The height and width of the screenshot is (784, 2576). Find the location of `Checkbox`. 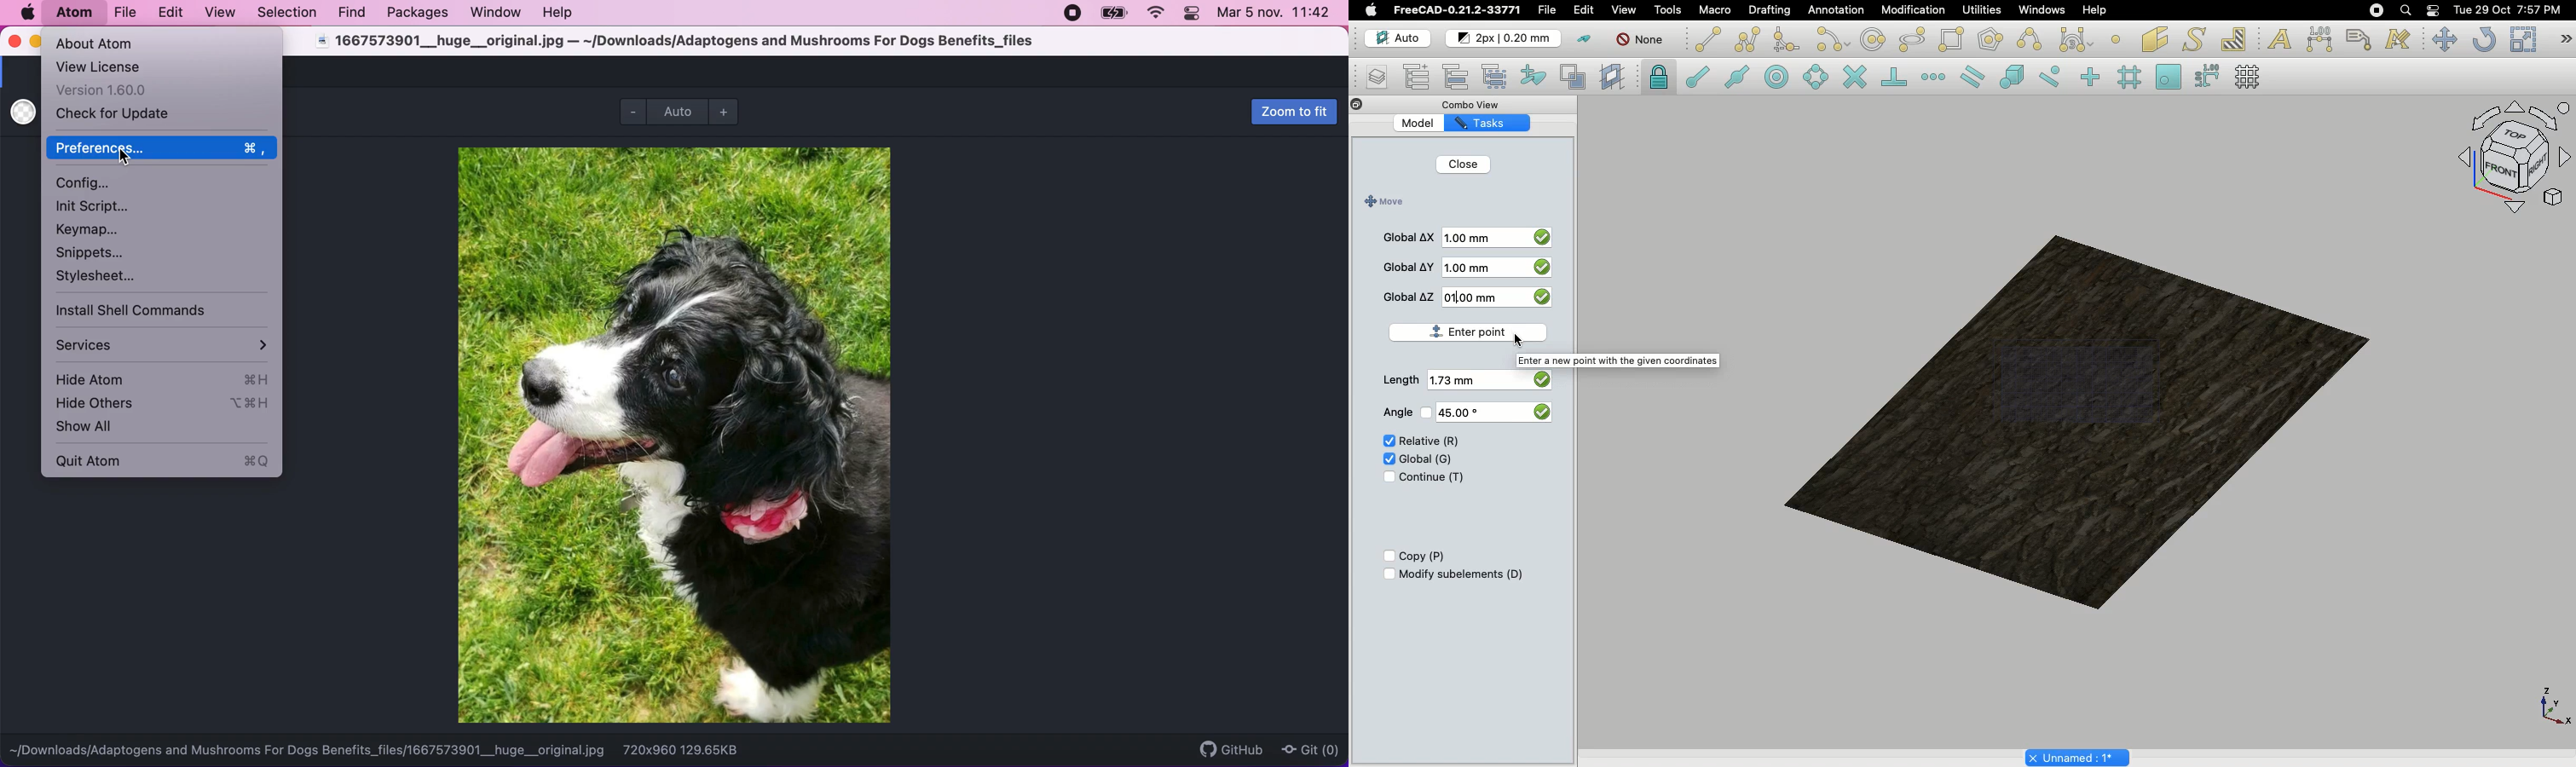

Checkbox is located at coordinates (1385, 557).